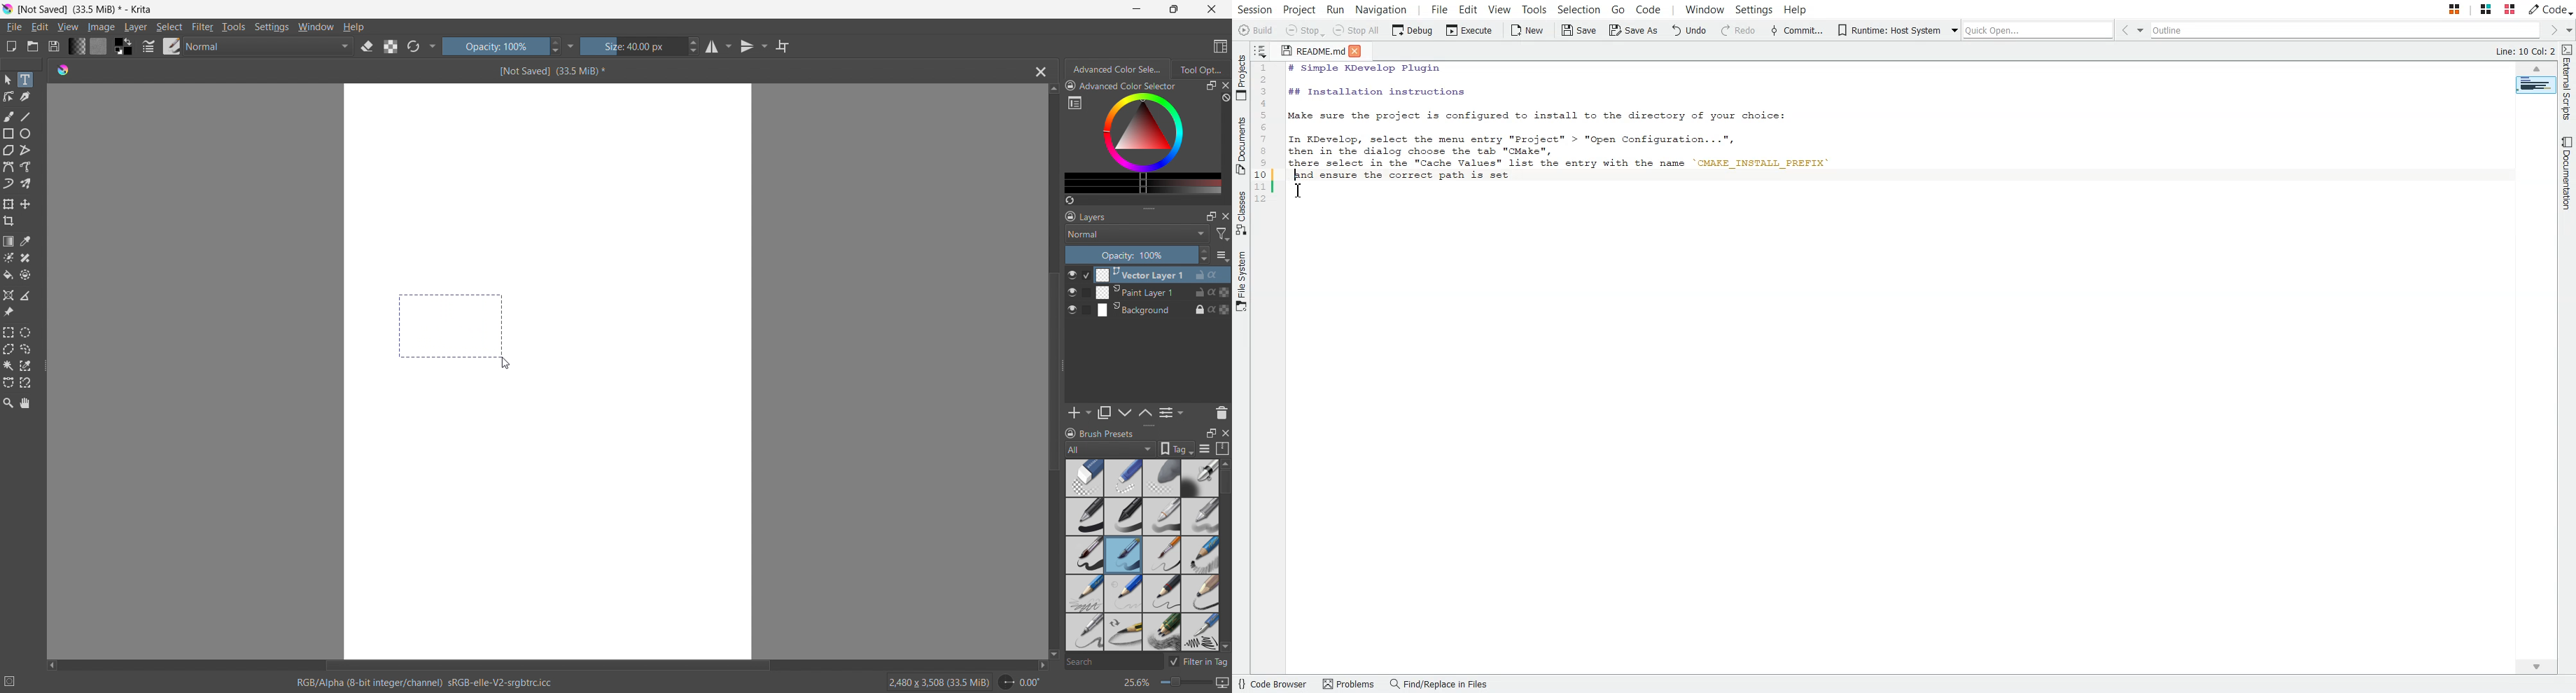  I want to click on resize , so click(1148, 426).